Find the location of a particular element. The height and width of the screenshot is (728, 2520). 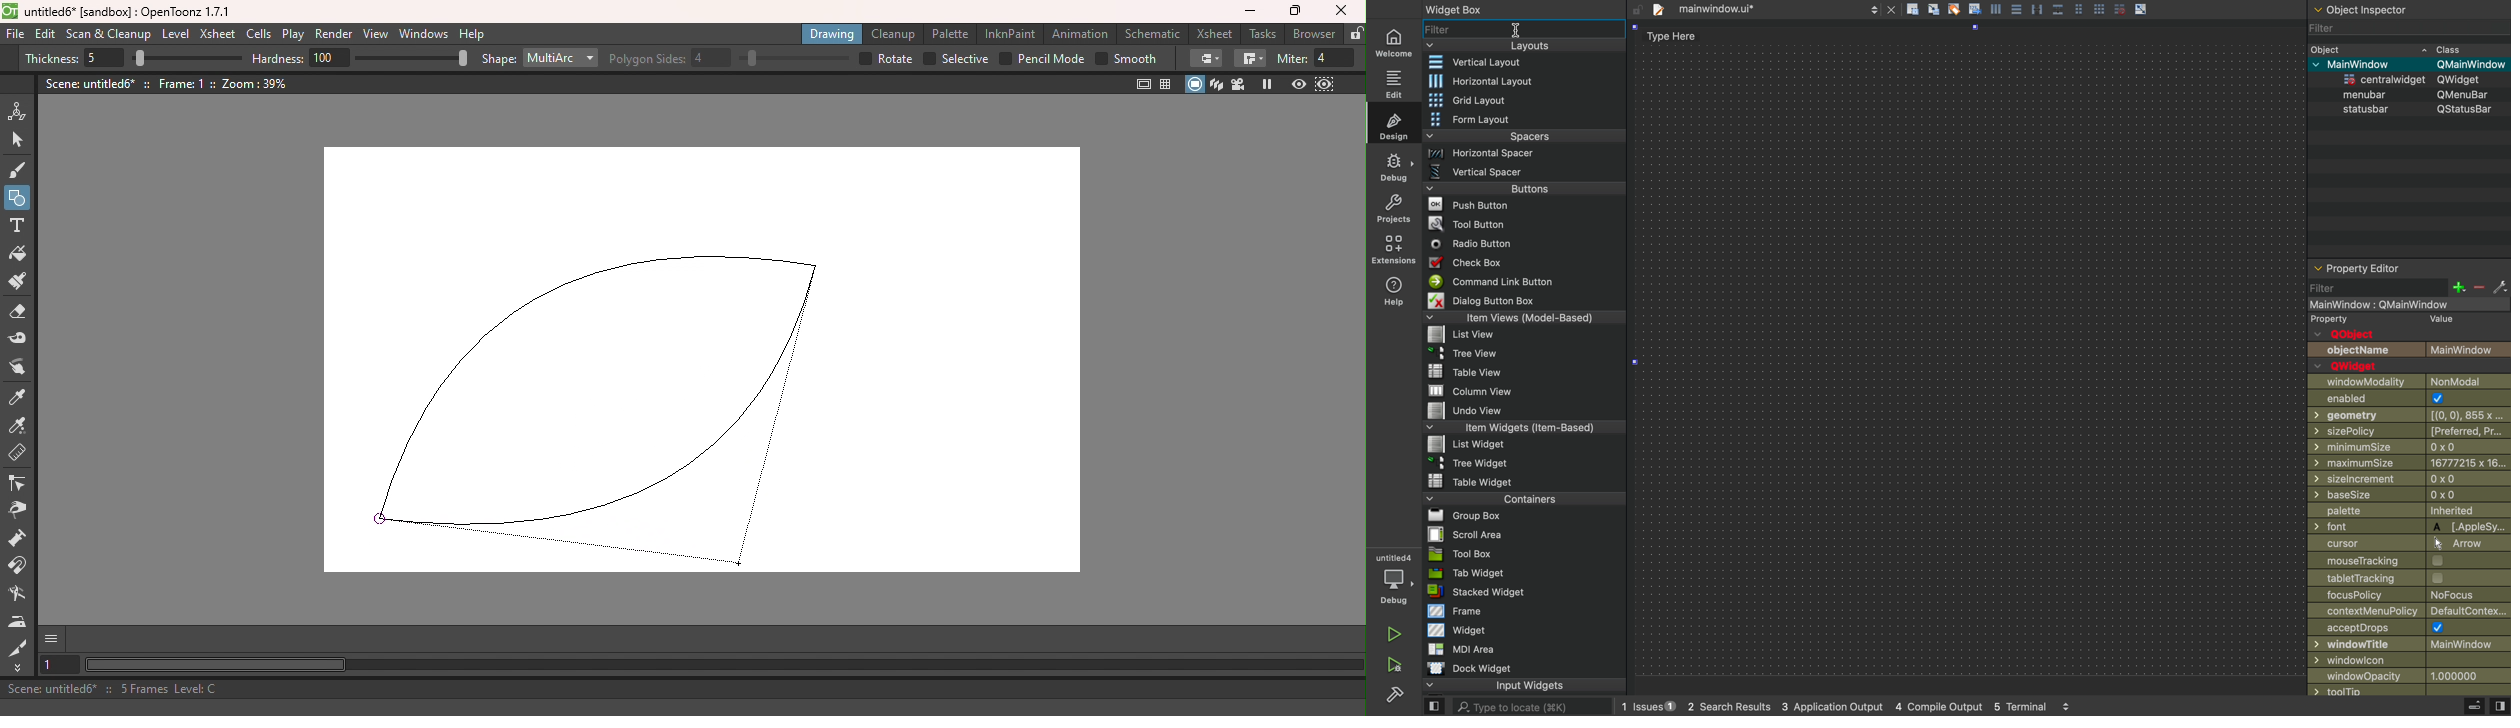

Smooth is located at coordinates (1126, 60).